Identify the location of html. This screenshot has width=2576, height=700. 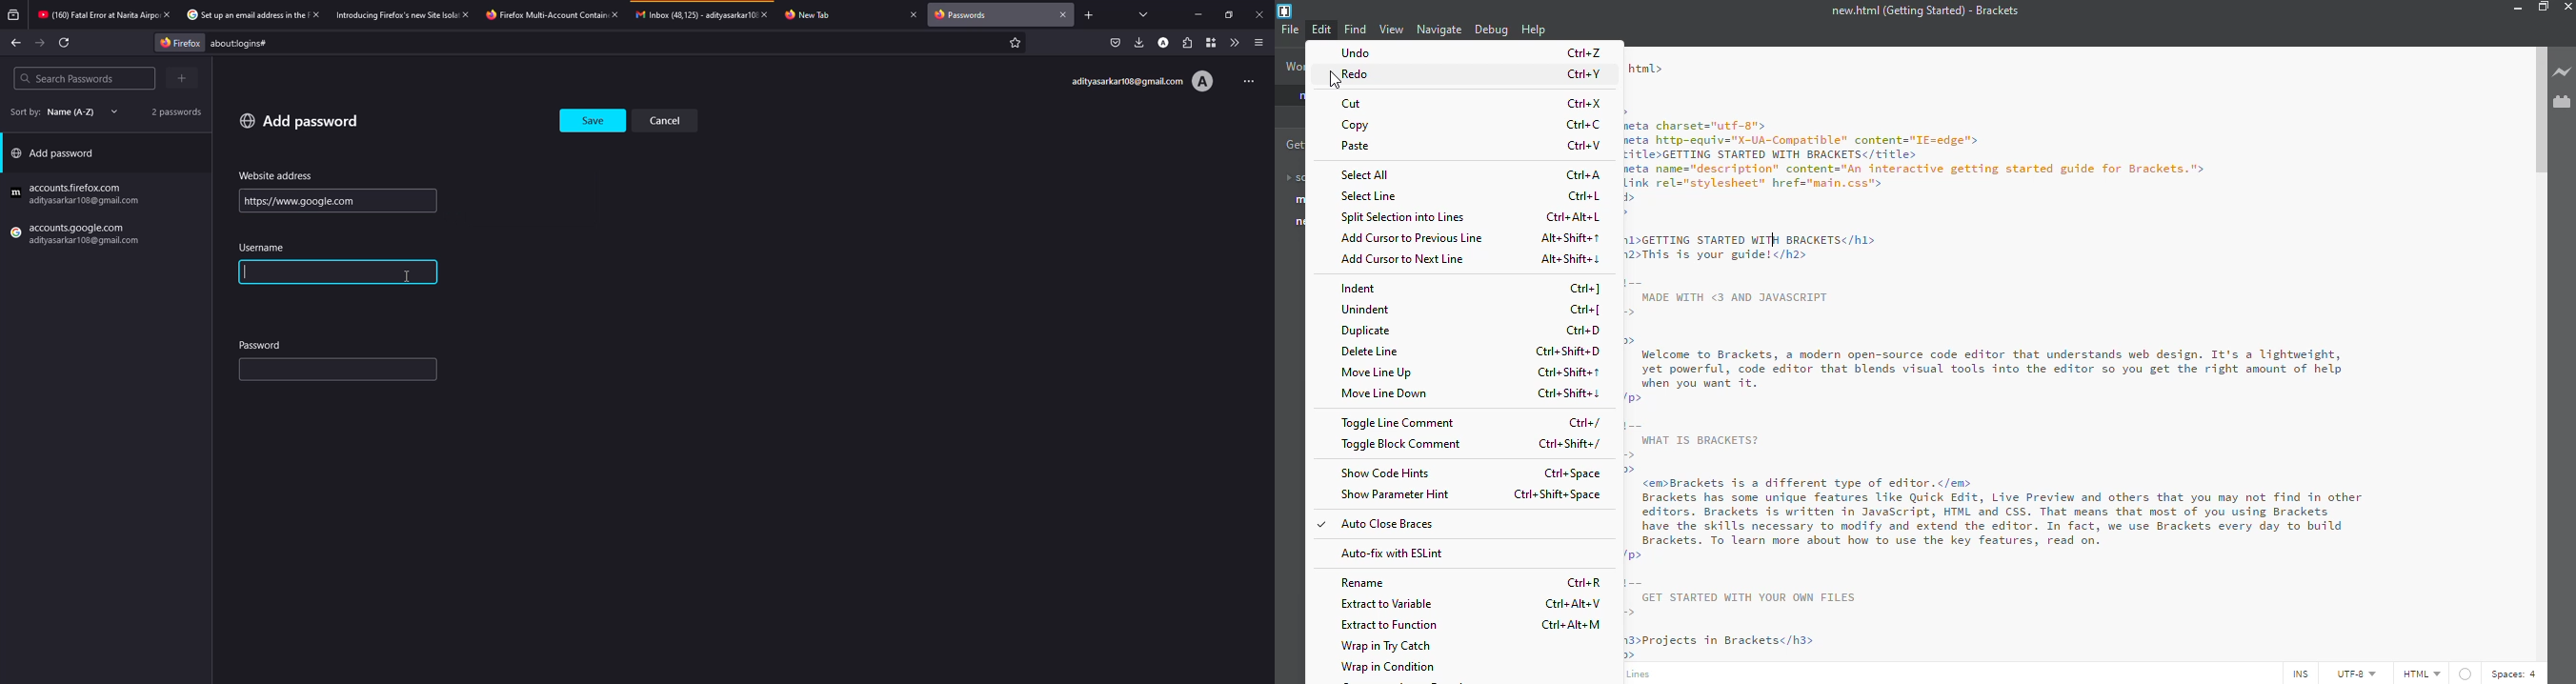
(2419, 673).